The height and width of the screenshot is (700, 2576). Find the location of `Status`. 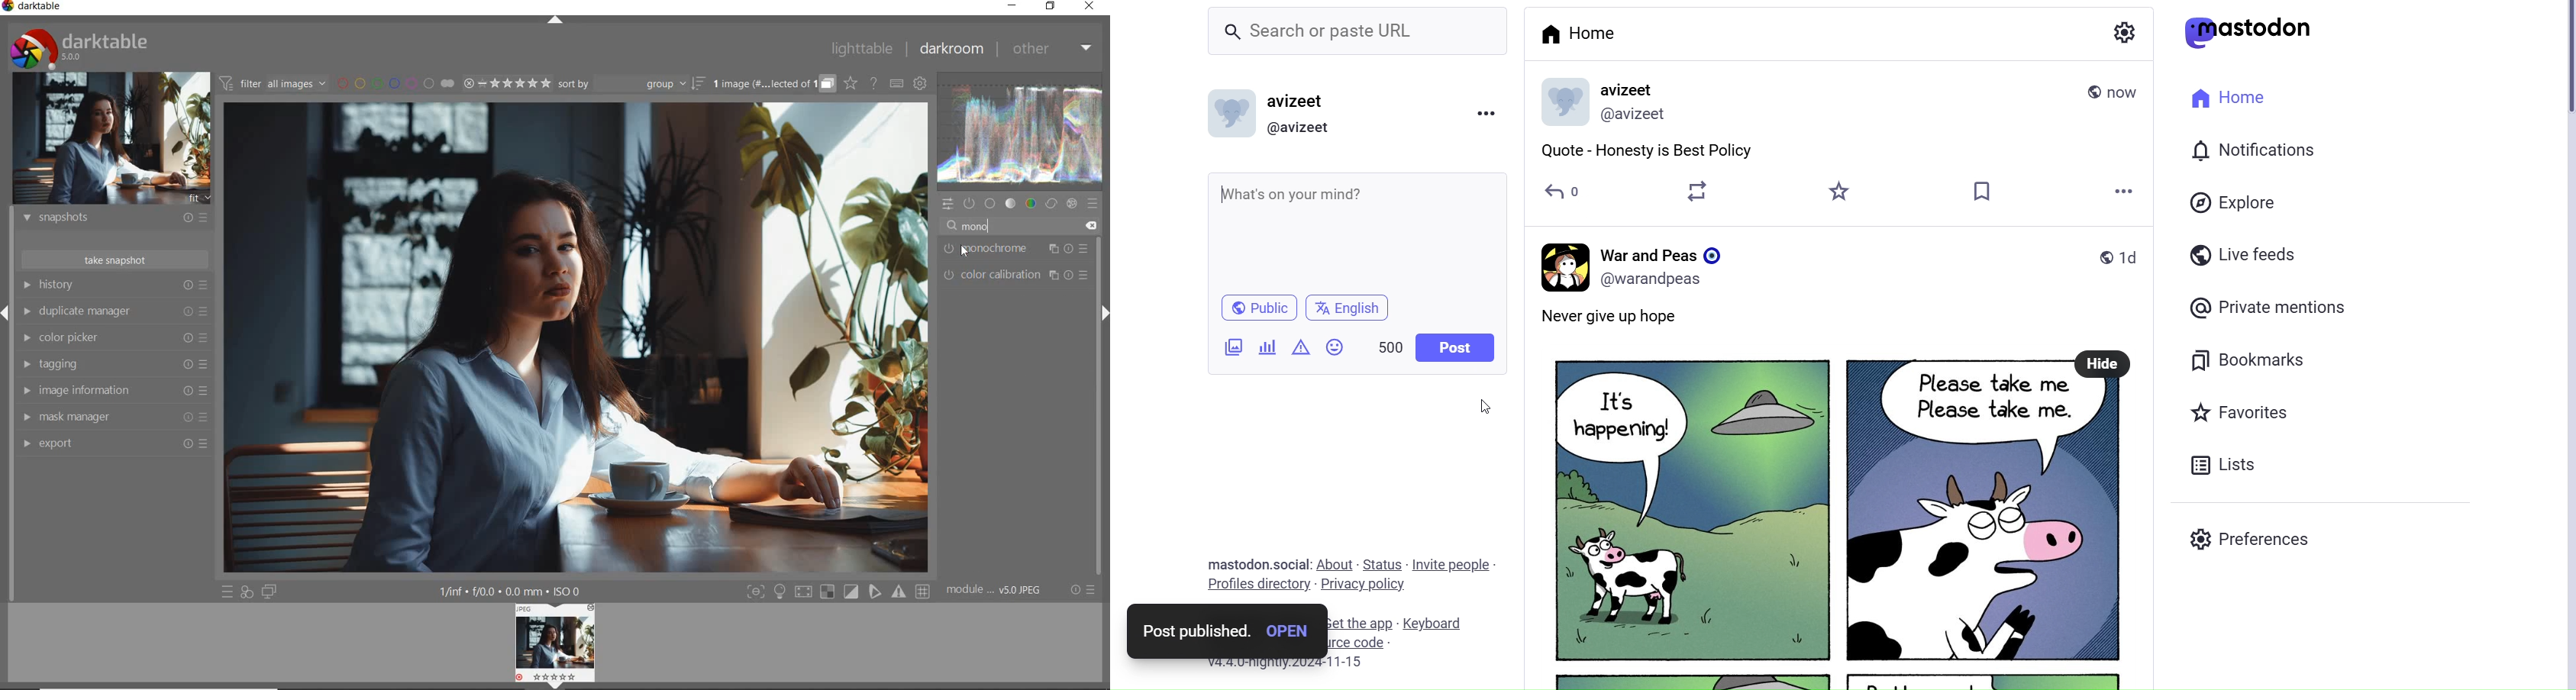

Status is located at coordinates (1383, 563).